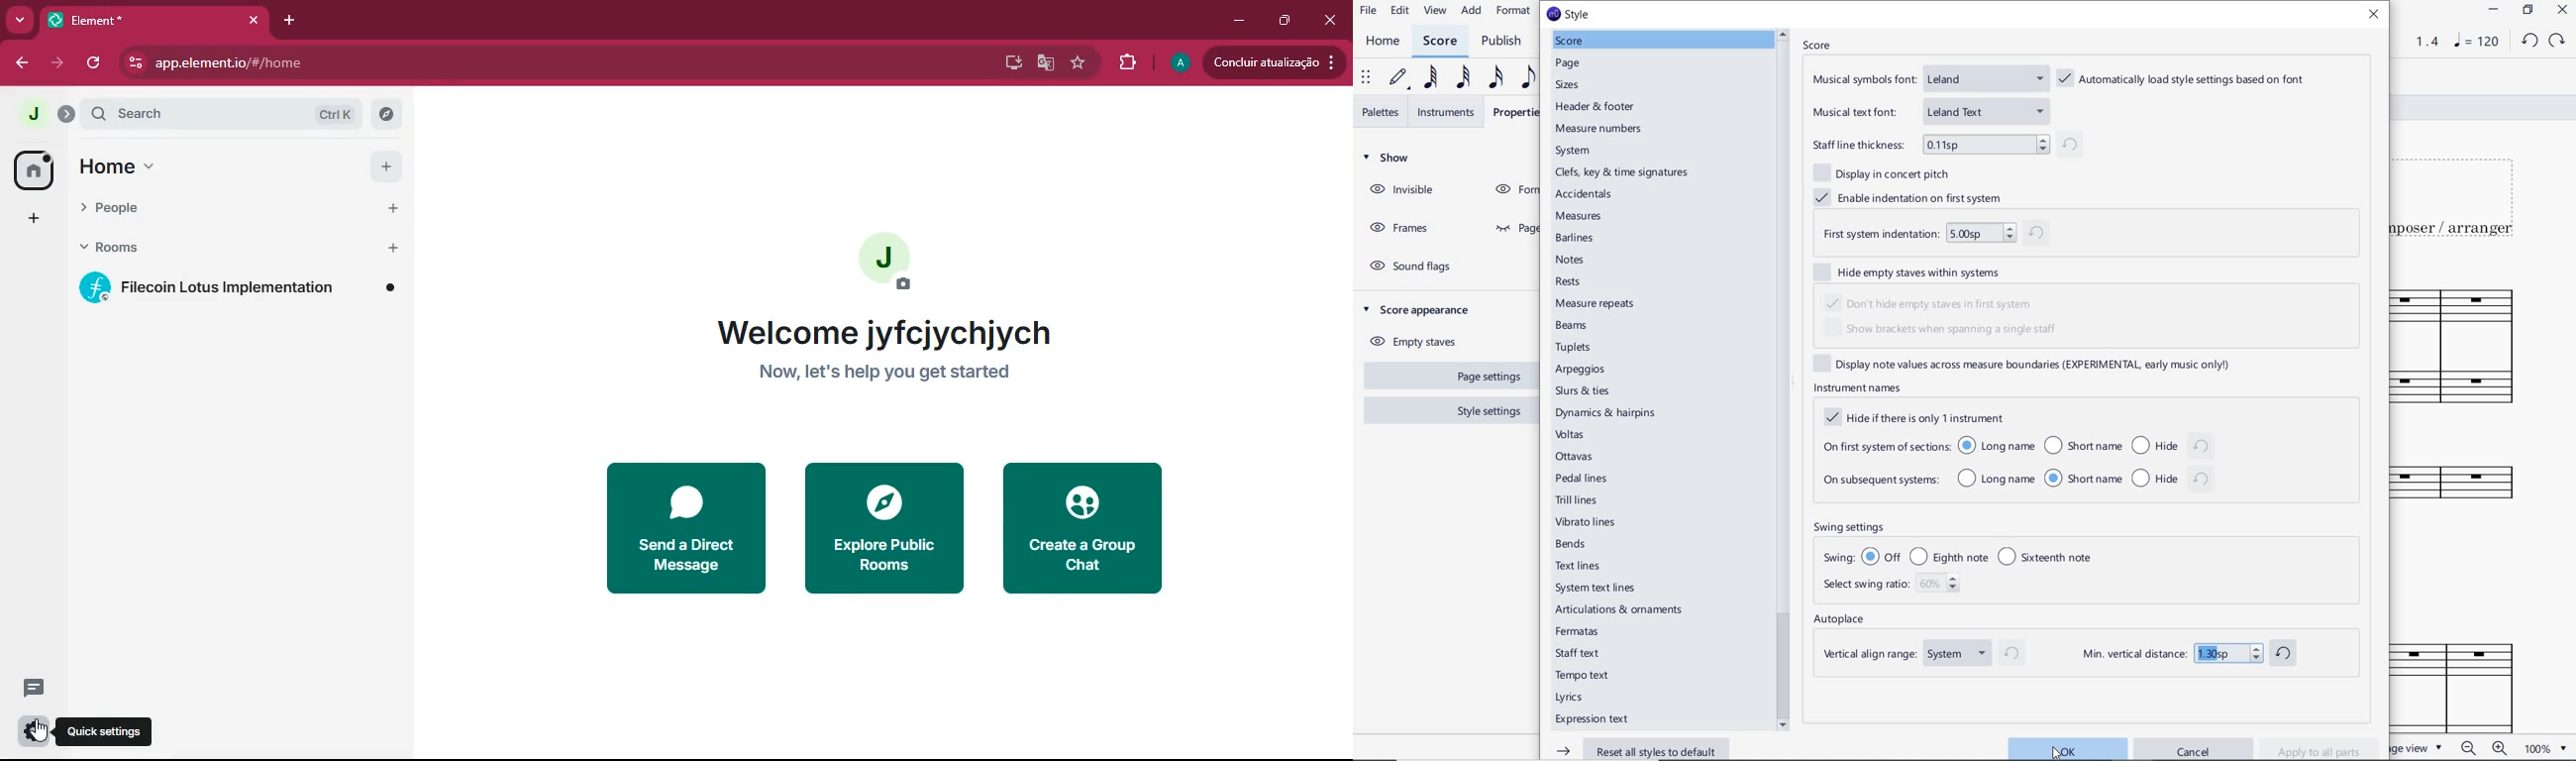  I want to click on EIGHTH NOTE, so click(1527, 78).